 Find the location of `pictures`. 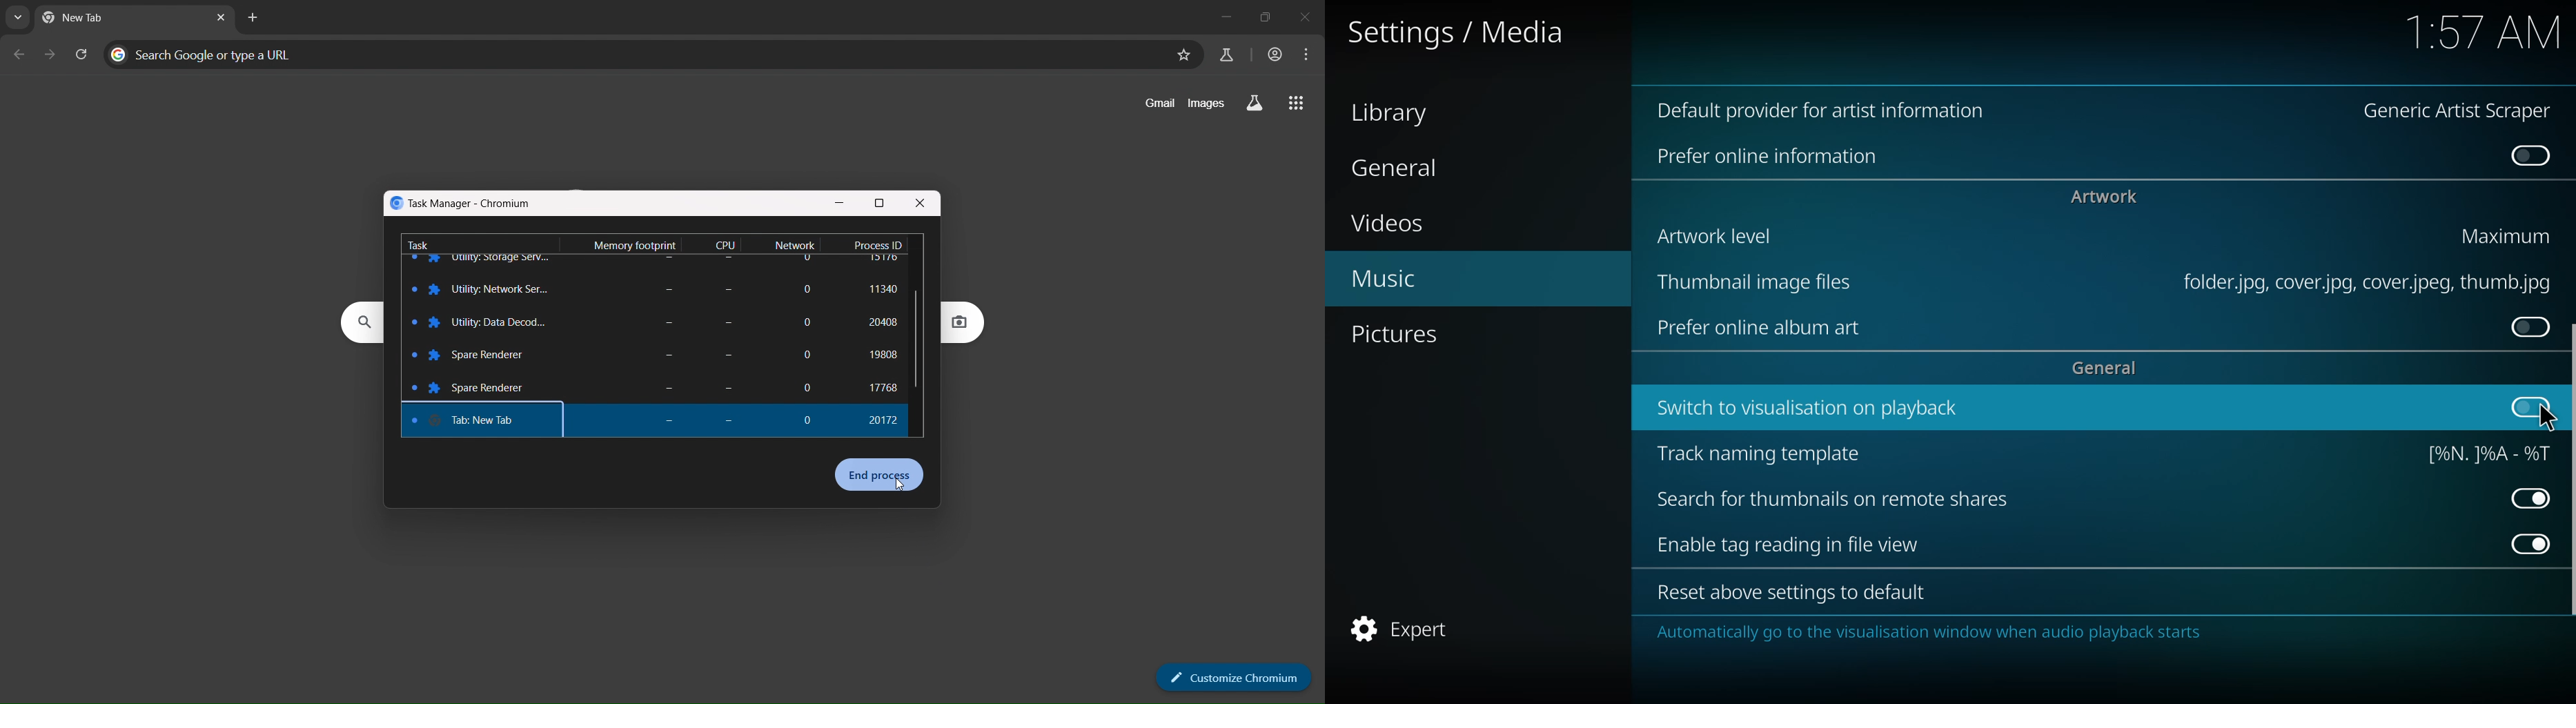

pictures is located at coordinates (1402, 335).